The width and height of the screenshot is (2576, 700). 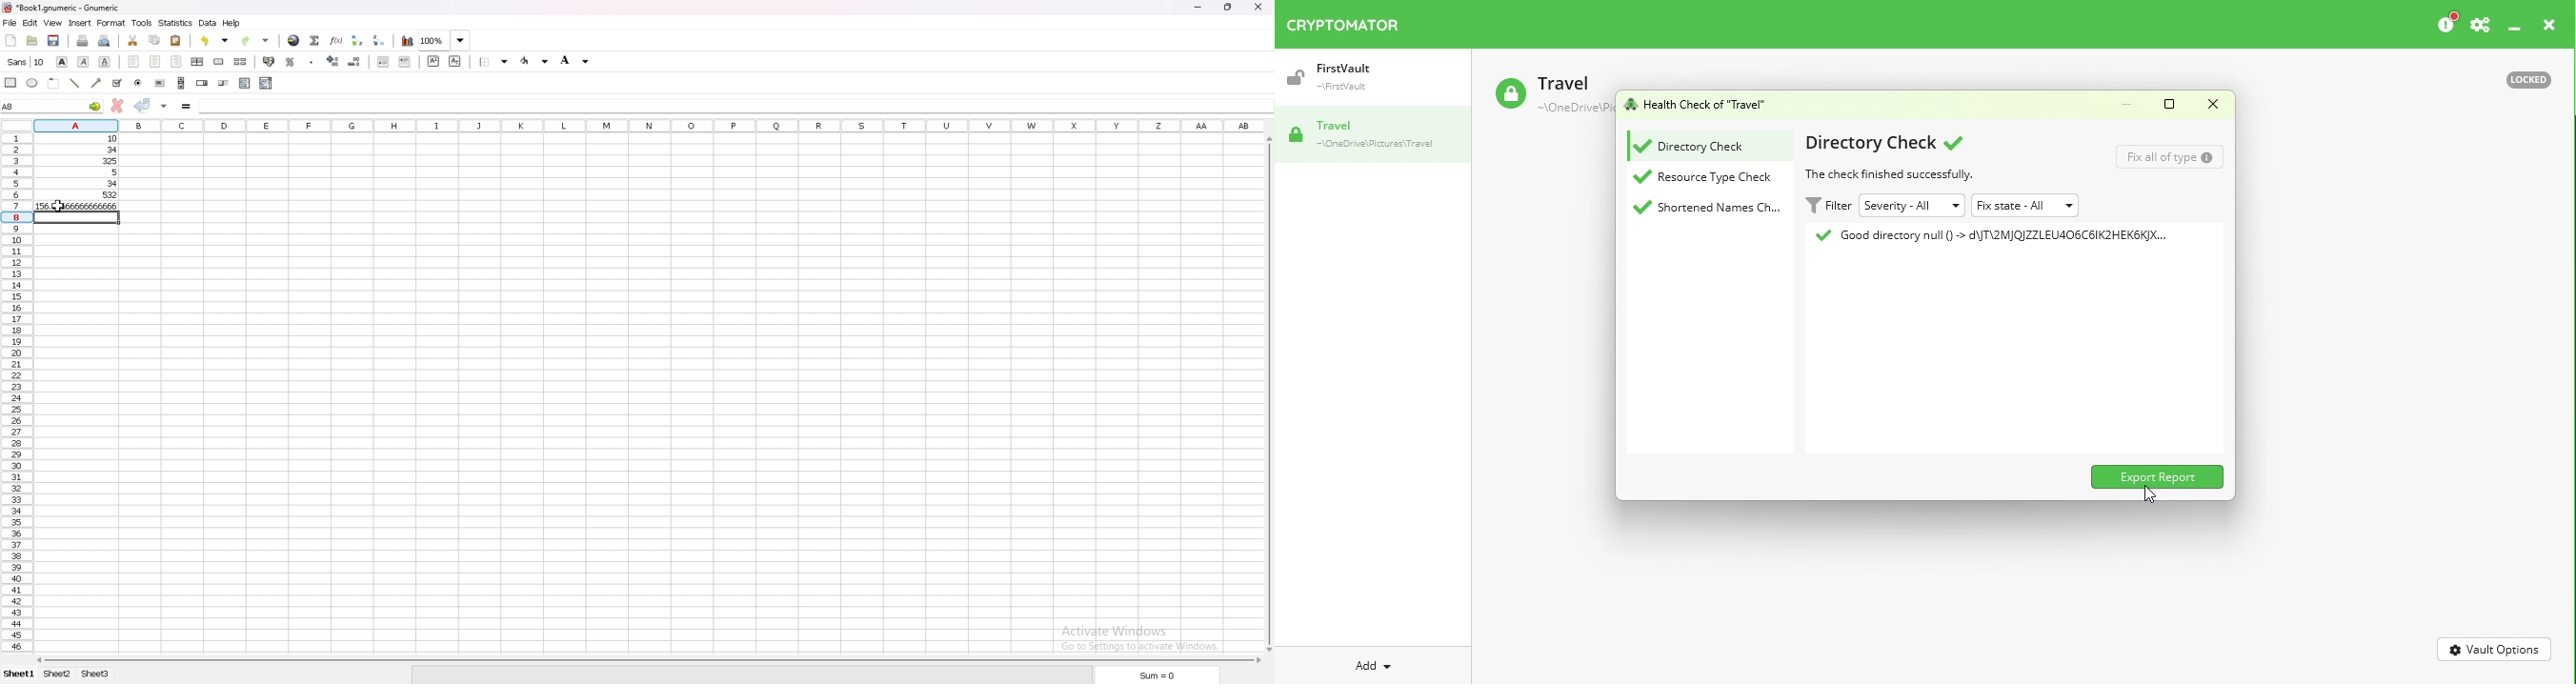 I want to click on accept changes in all cells, so click(x=163, y=105).